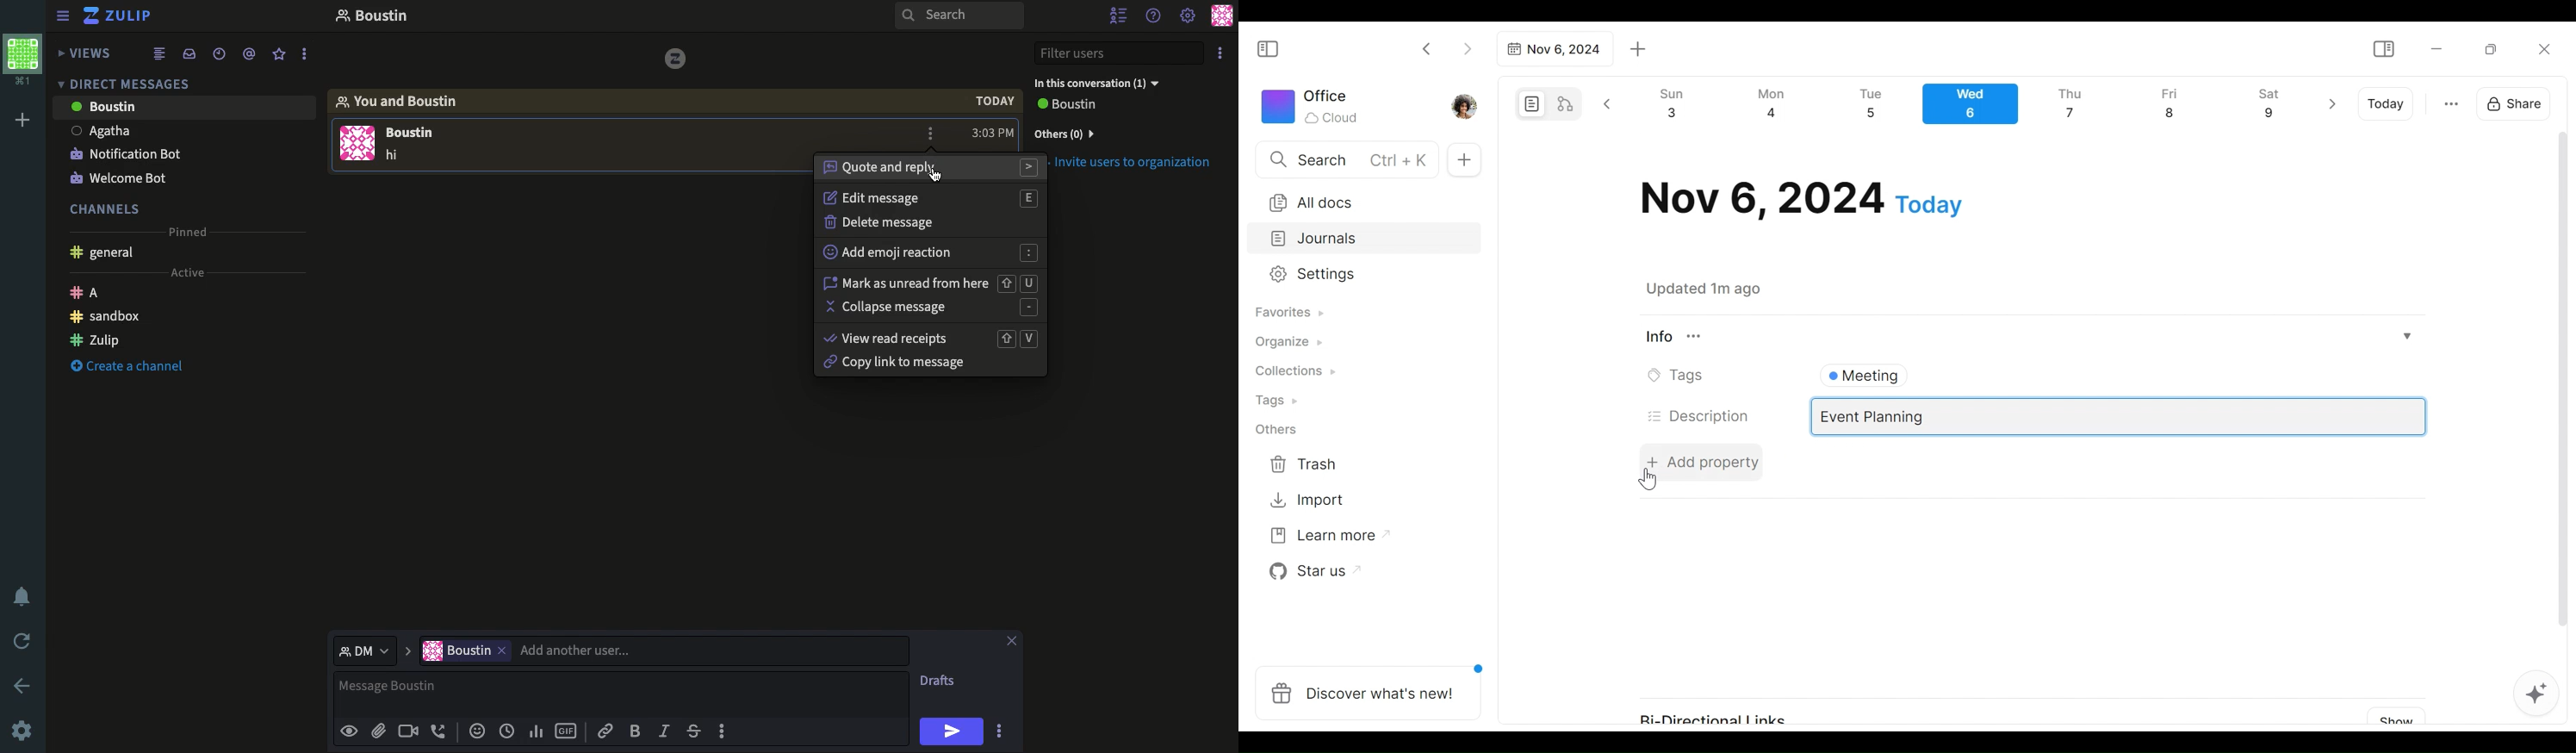 This screenshot has width=2576, height=756. What do you see at coordinates (96, 339) in the screenshot?
I see `Zulip` at bounding box center [96, 339].